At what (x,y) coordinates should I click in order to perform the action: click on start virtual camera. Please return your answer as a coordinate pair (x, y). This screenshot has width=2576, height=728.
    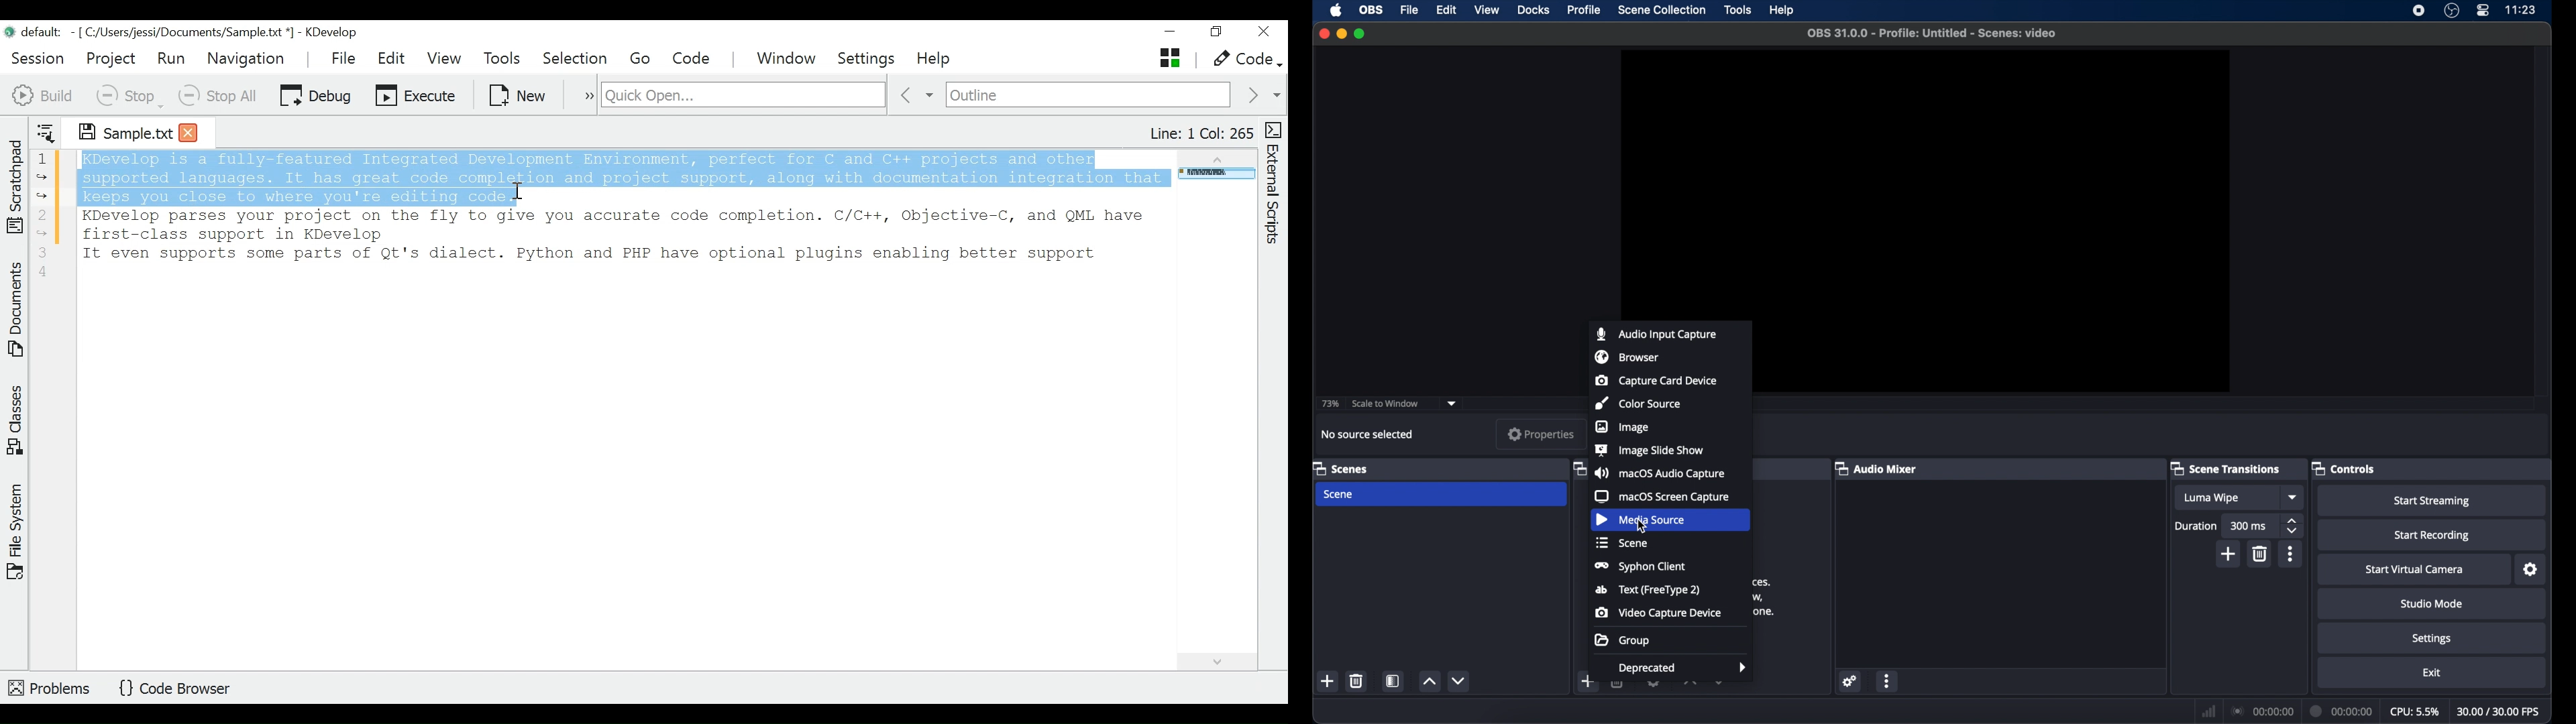
    Looking at the image, I should click on (2414, 570).